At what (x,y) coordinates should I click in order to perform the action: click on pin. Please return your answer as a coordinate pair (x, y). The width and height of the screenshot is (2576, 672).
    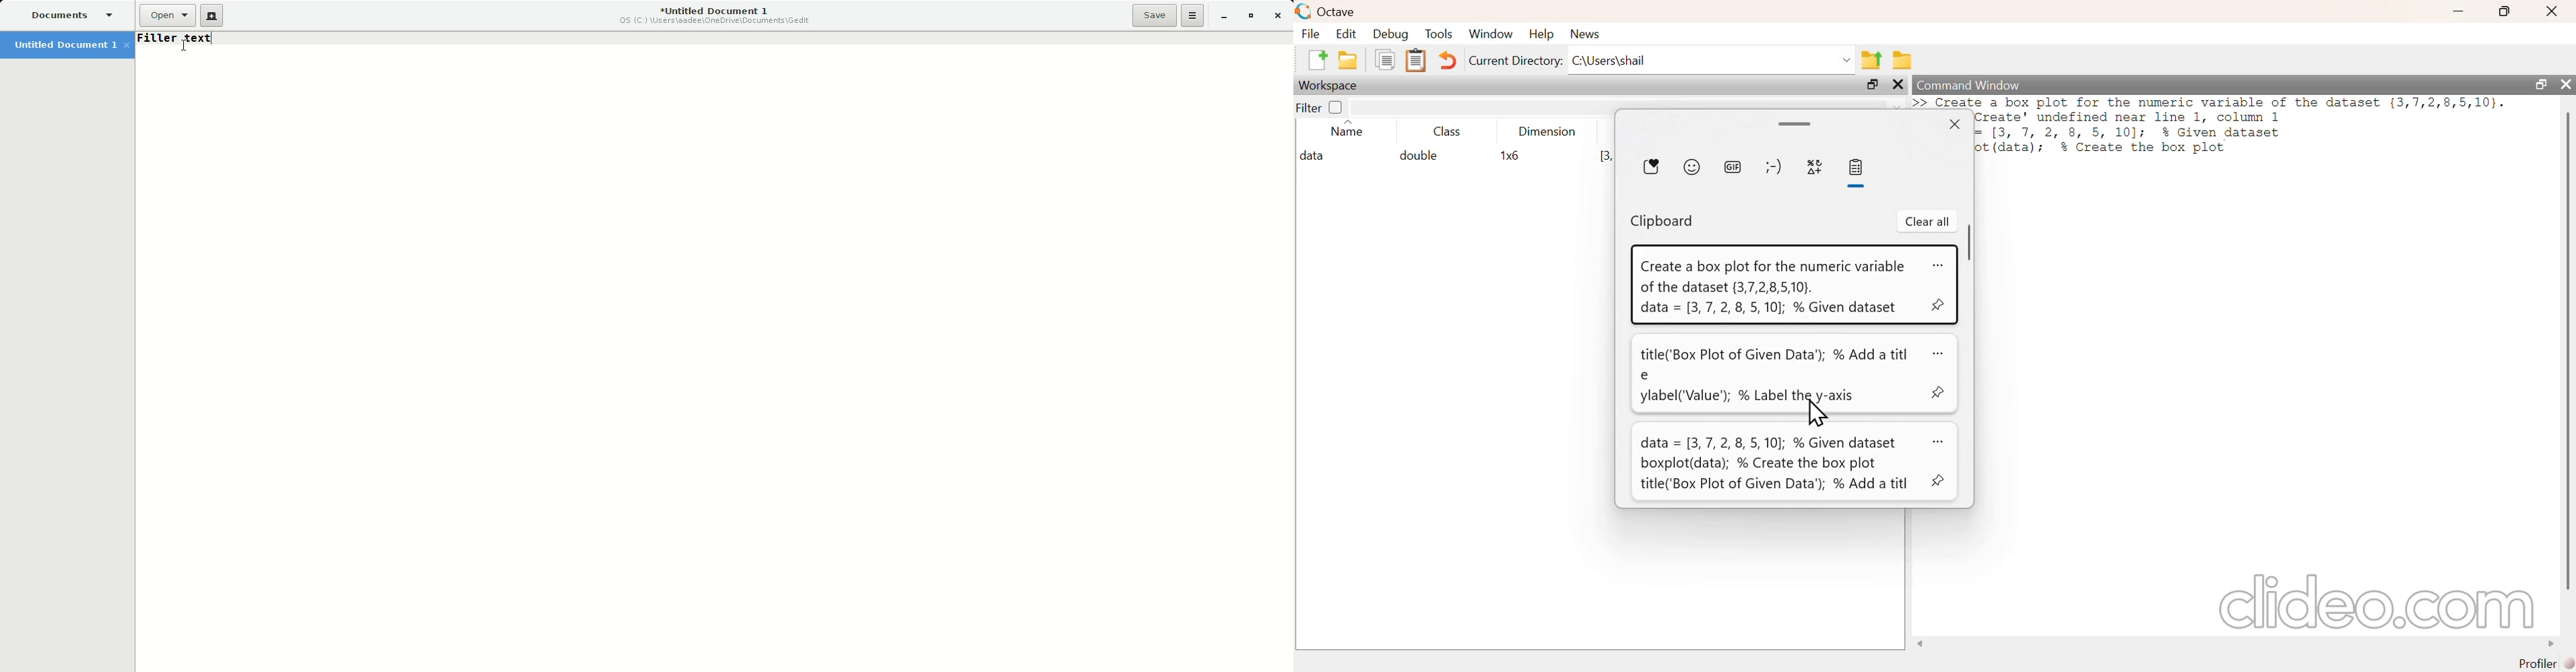
    Looking at the image, I should click on (1941, 480).